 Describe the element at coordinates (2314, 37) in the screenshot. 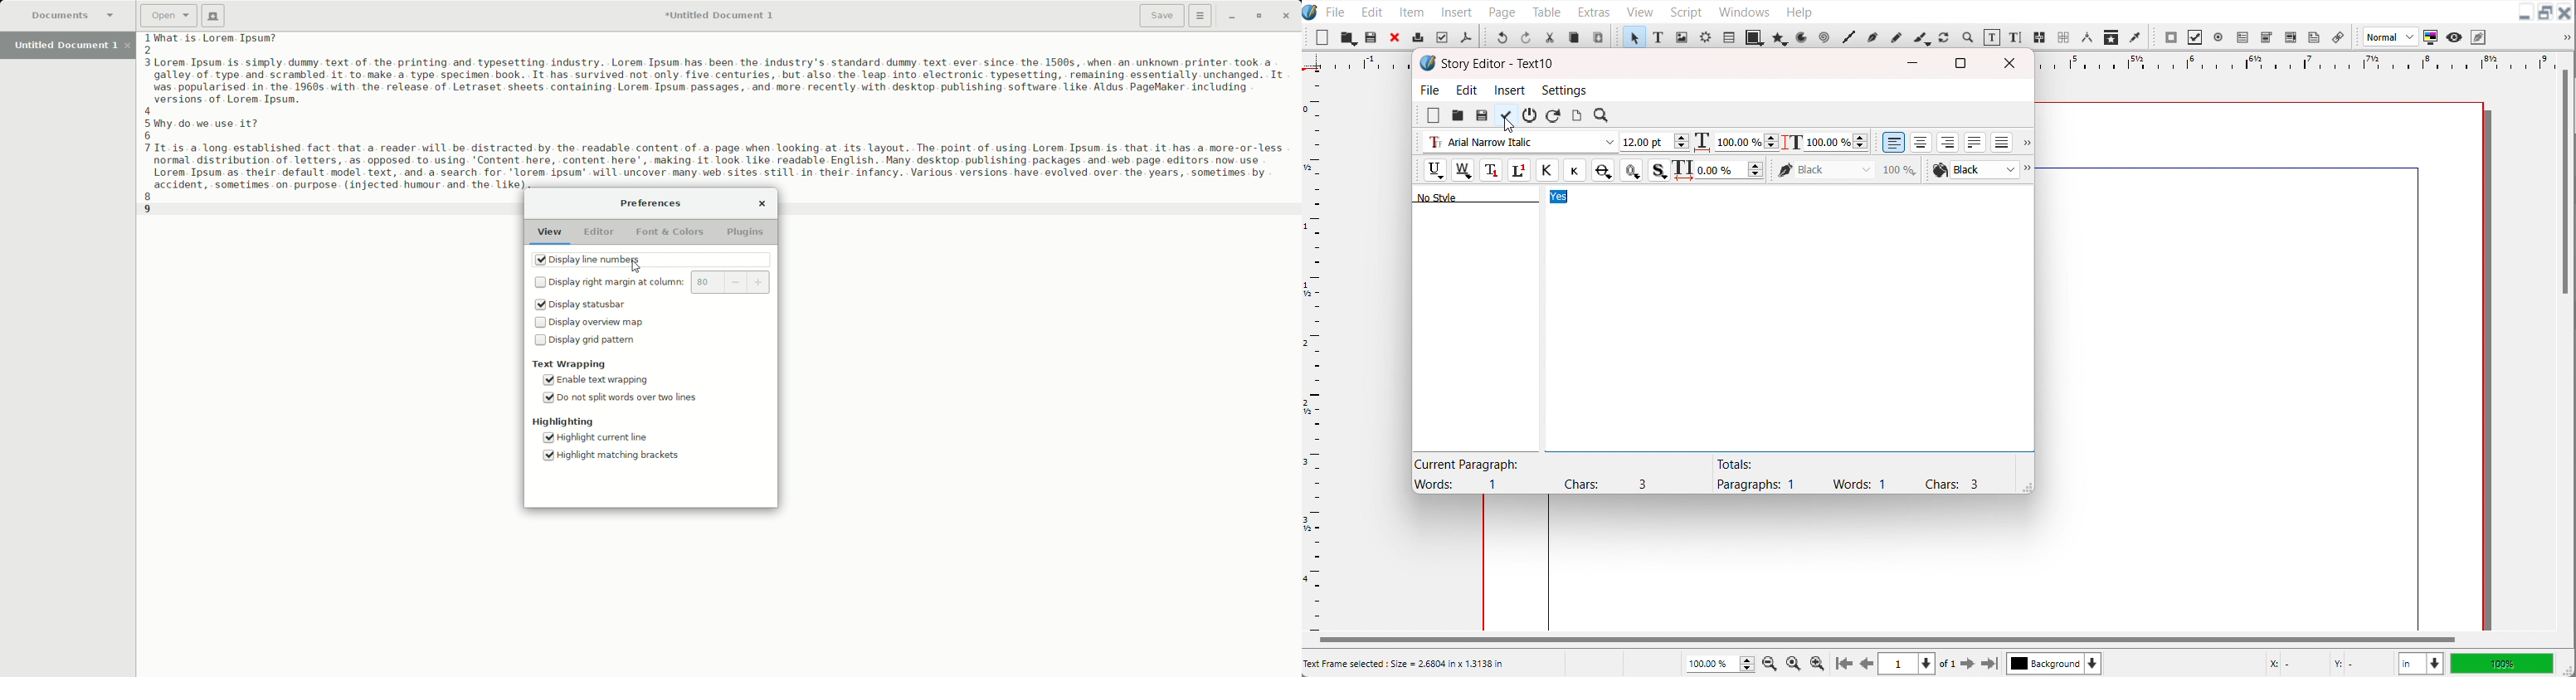

I see `Text Annotation` at that location.